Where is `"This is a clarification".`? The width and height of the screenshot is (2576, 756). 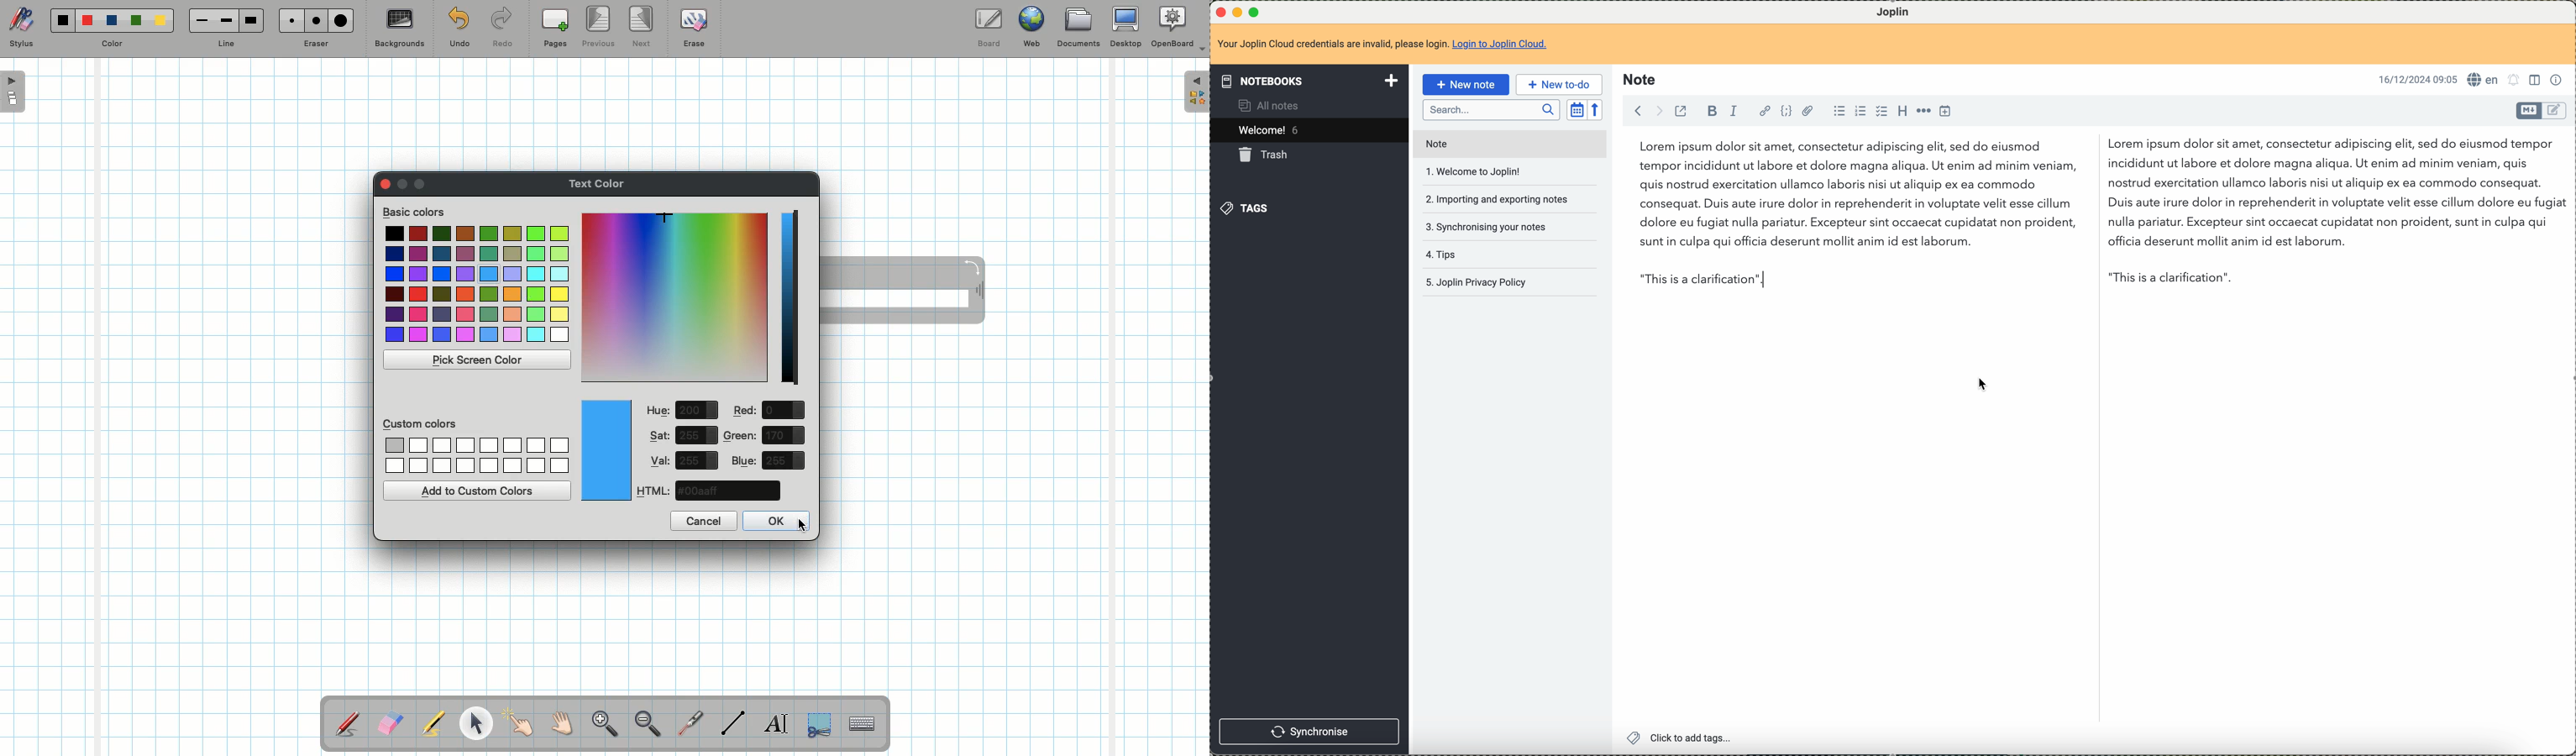 "This is a clarification". is located at coordinates (2319, 279).